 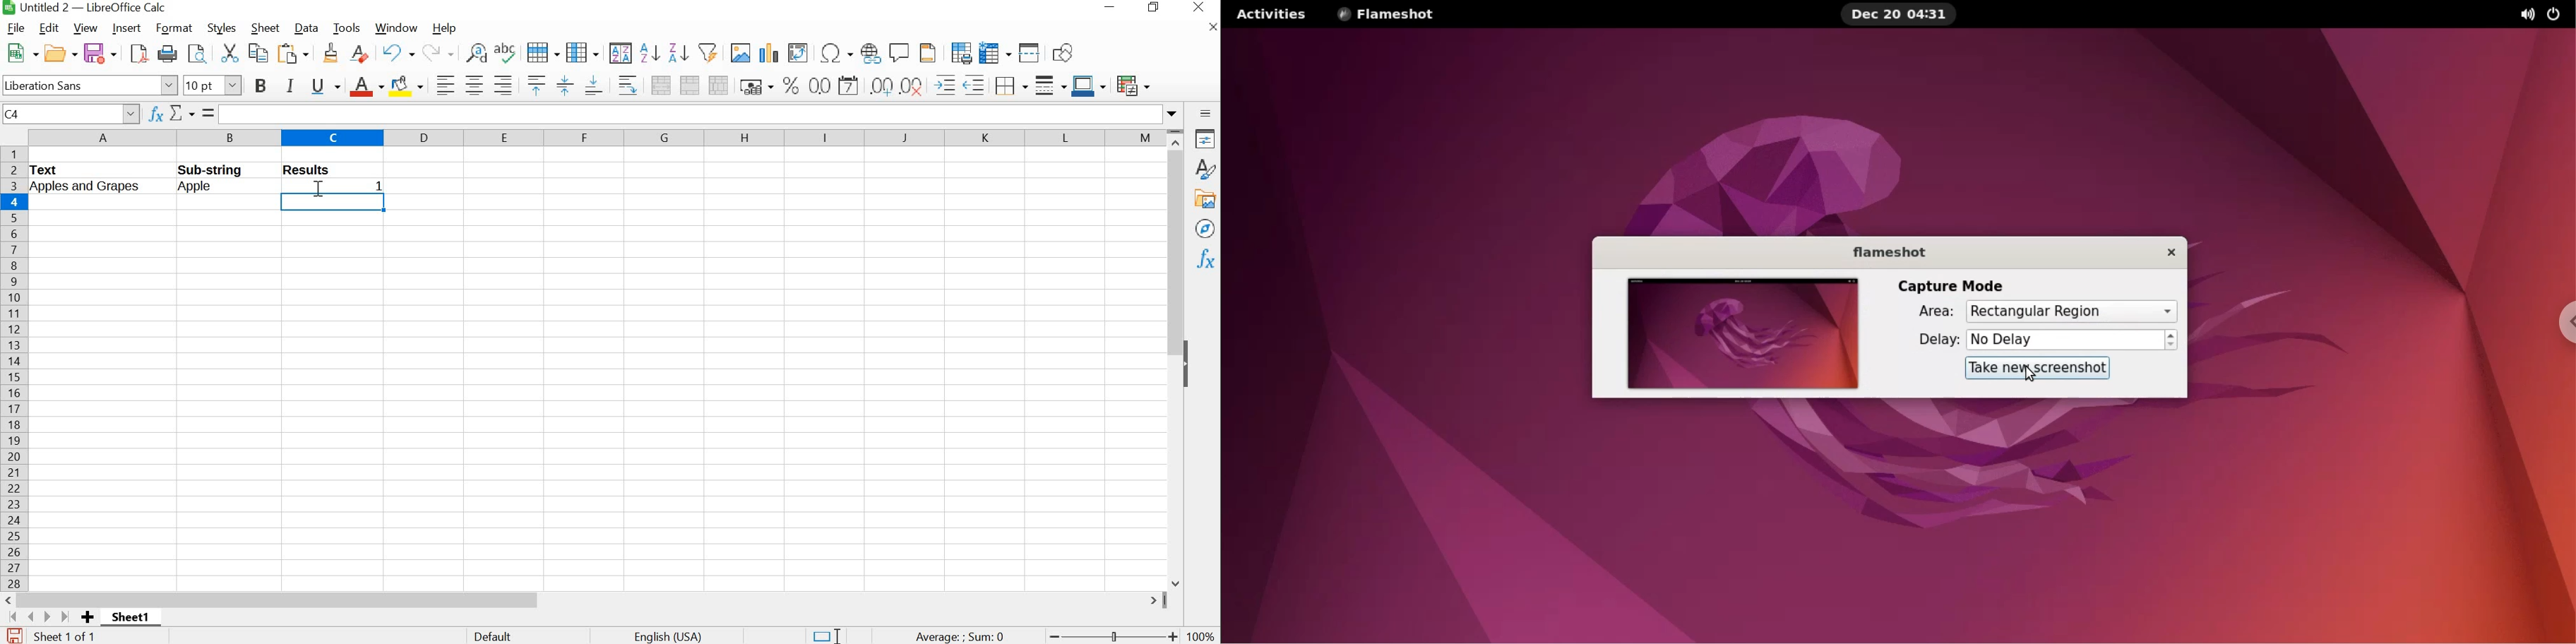 I want to click on align right, so click(x=504, y=85).